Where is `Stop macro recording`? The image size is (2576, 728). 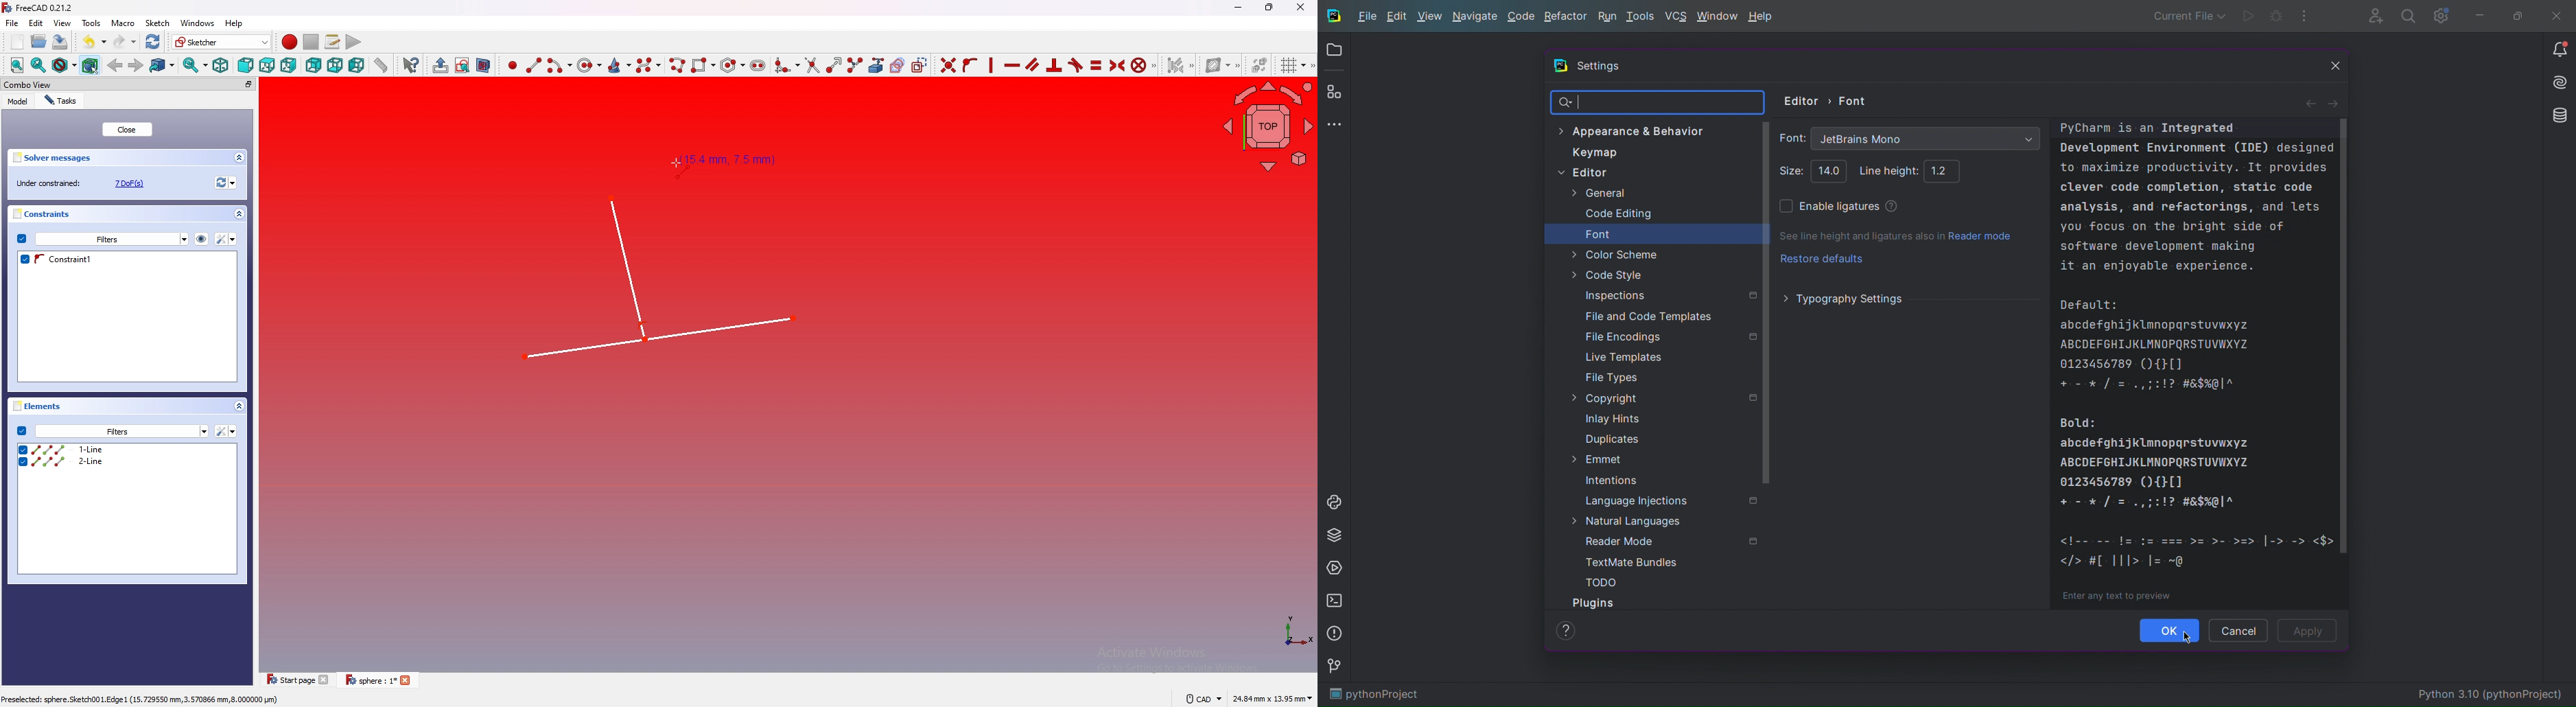 Stop macro recording is located at coordinates (311, 42).